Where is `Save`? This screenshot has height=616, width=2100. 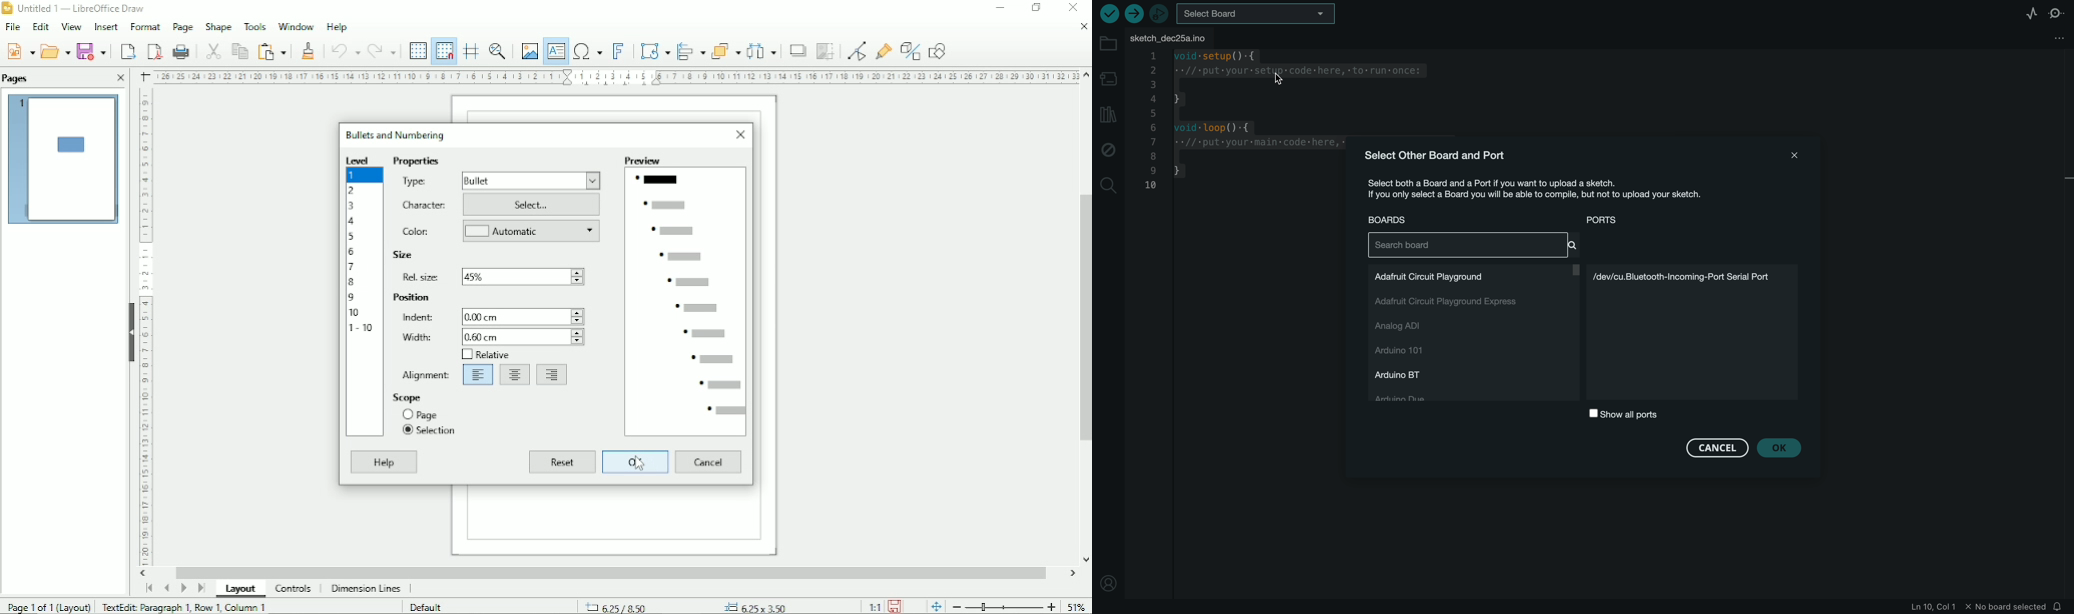 Save is located at coordinates (92, 51).